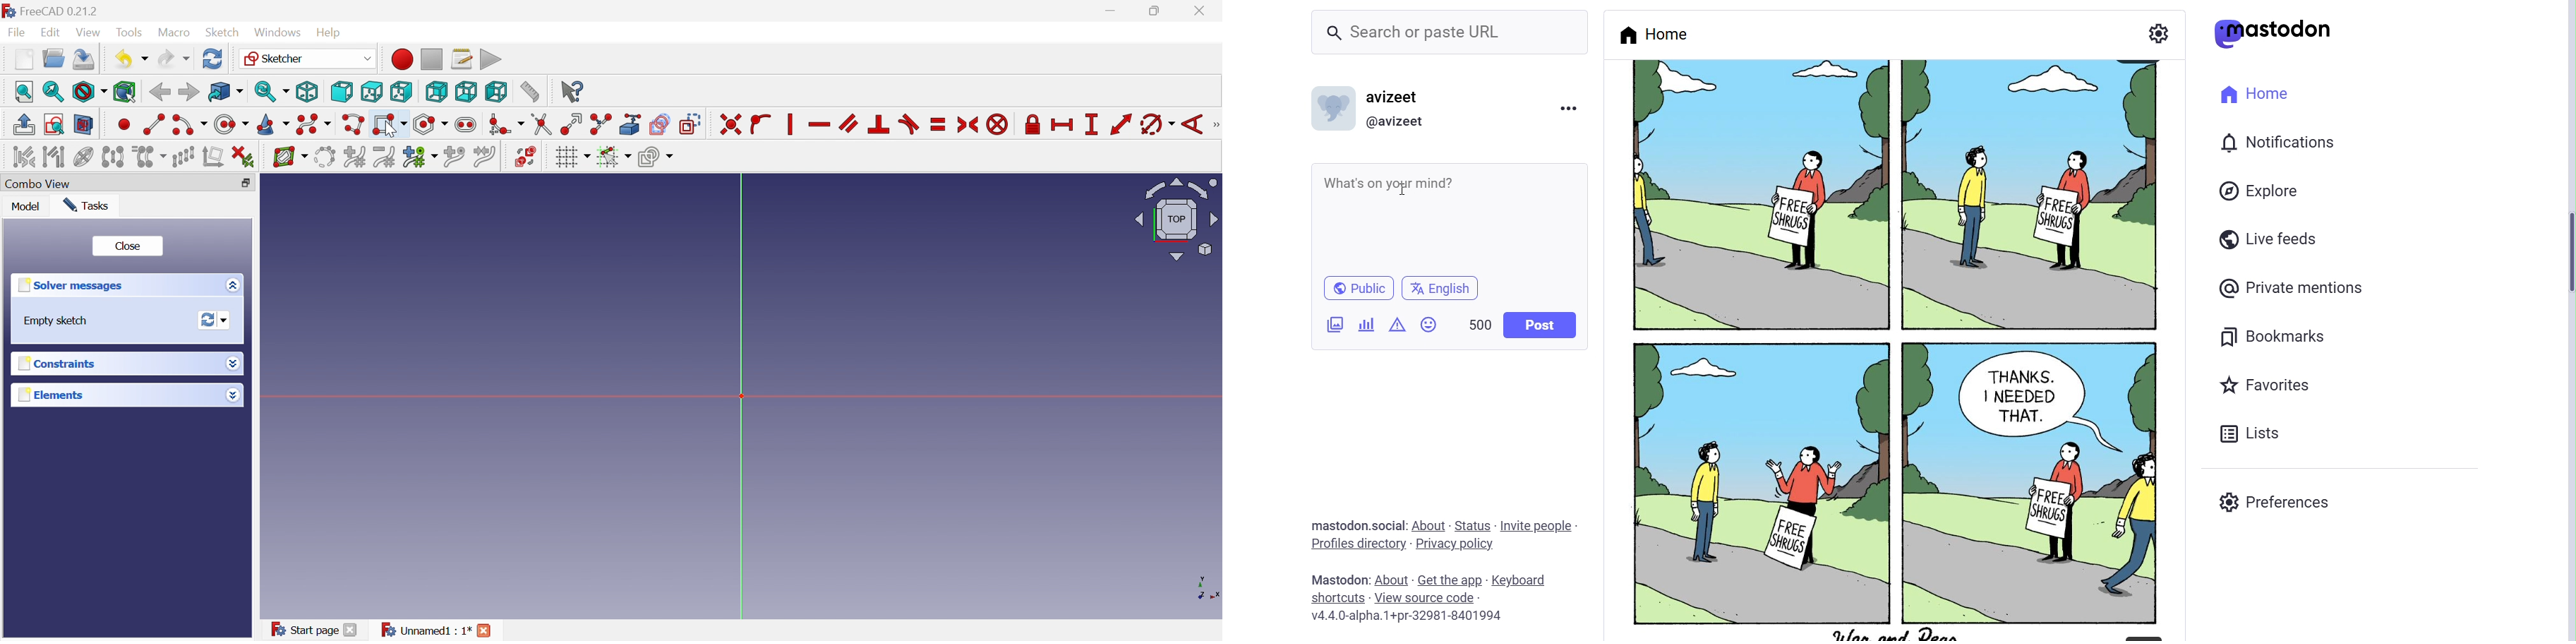 This screenshot has width=2576, height=644. I want to click on Create regular polygon, so click(431, 124).